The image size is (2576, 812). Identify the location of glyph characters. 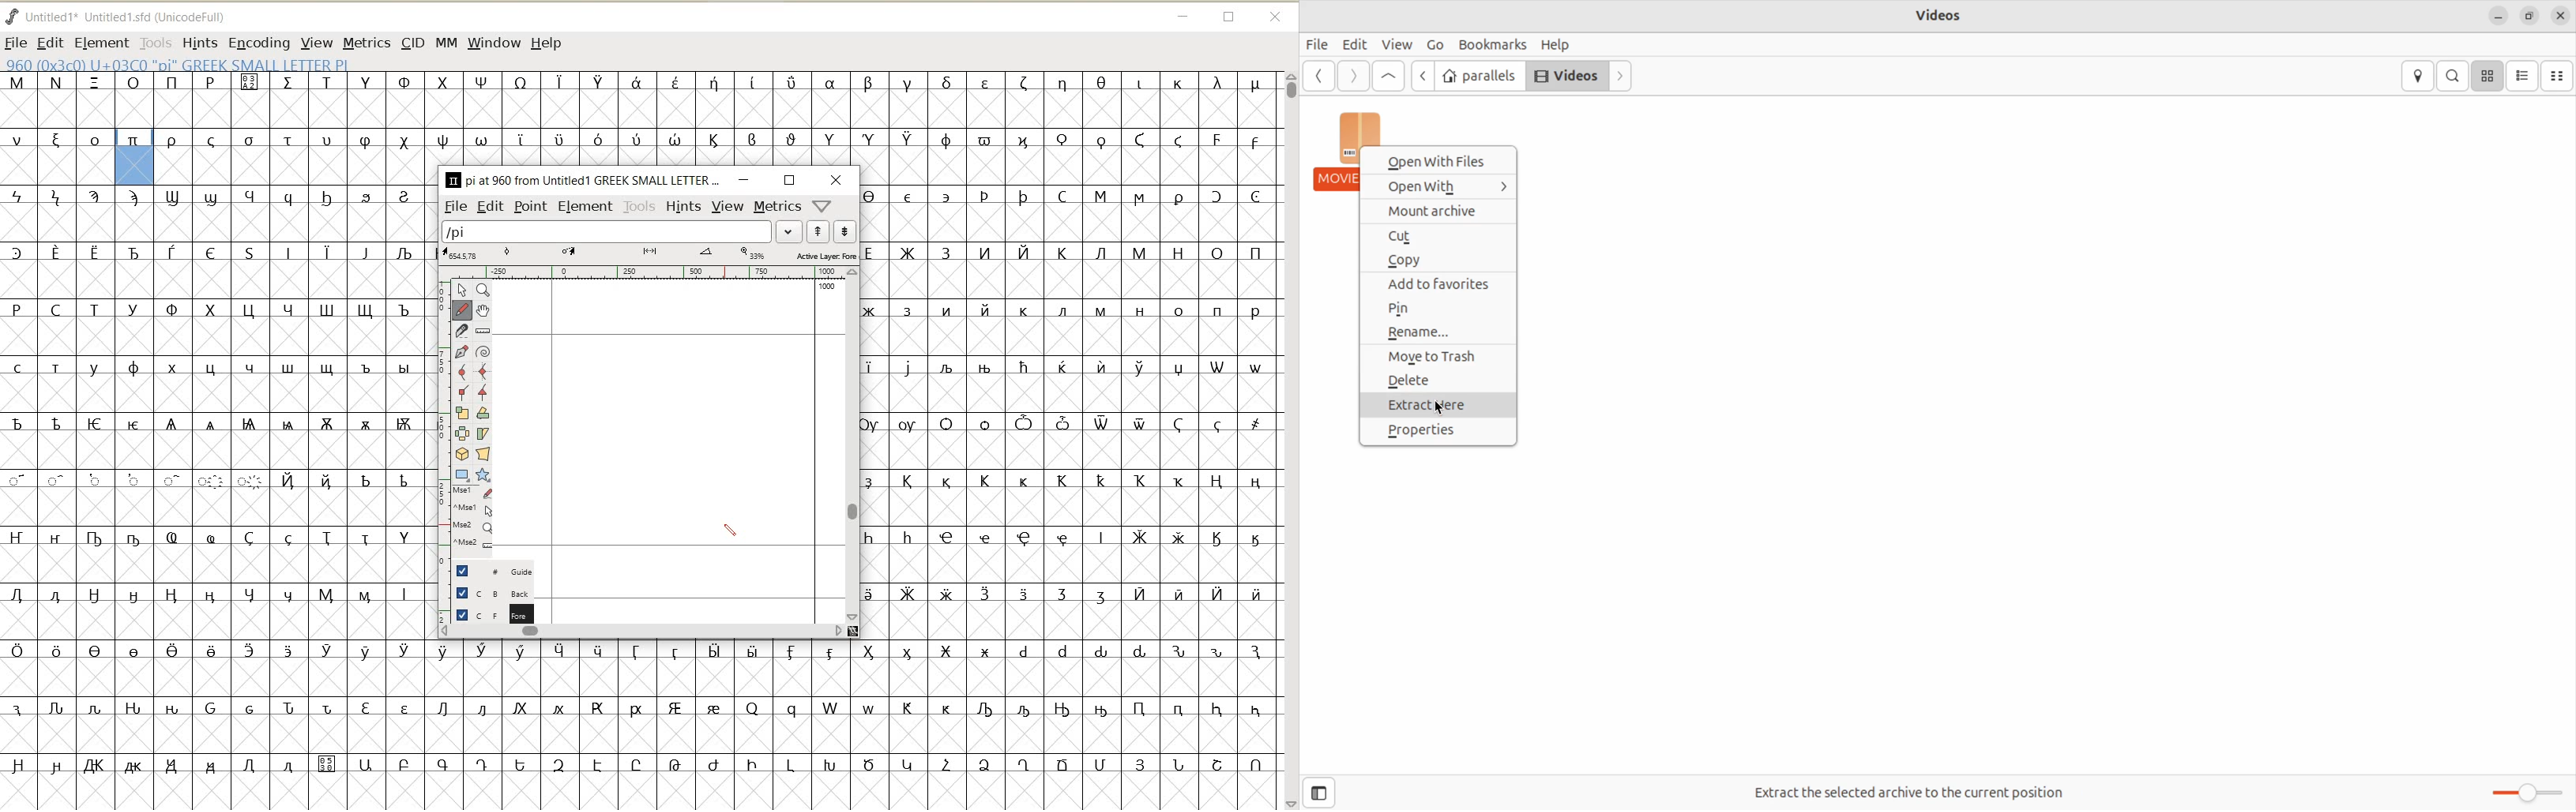
(853, 726).